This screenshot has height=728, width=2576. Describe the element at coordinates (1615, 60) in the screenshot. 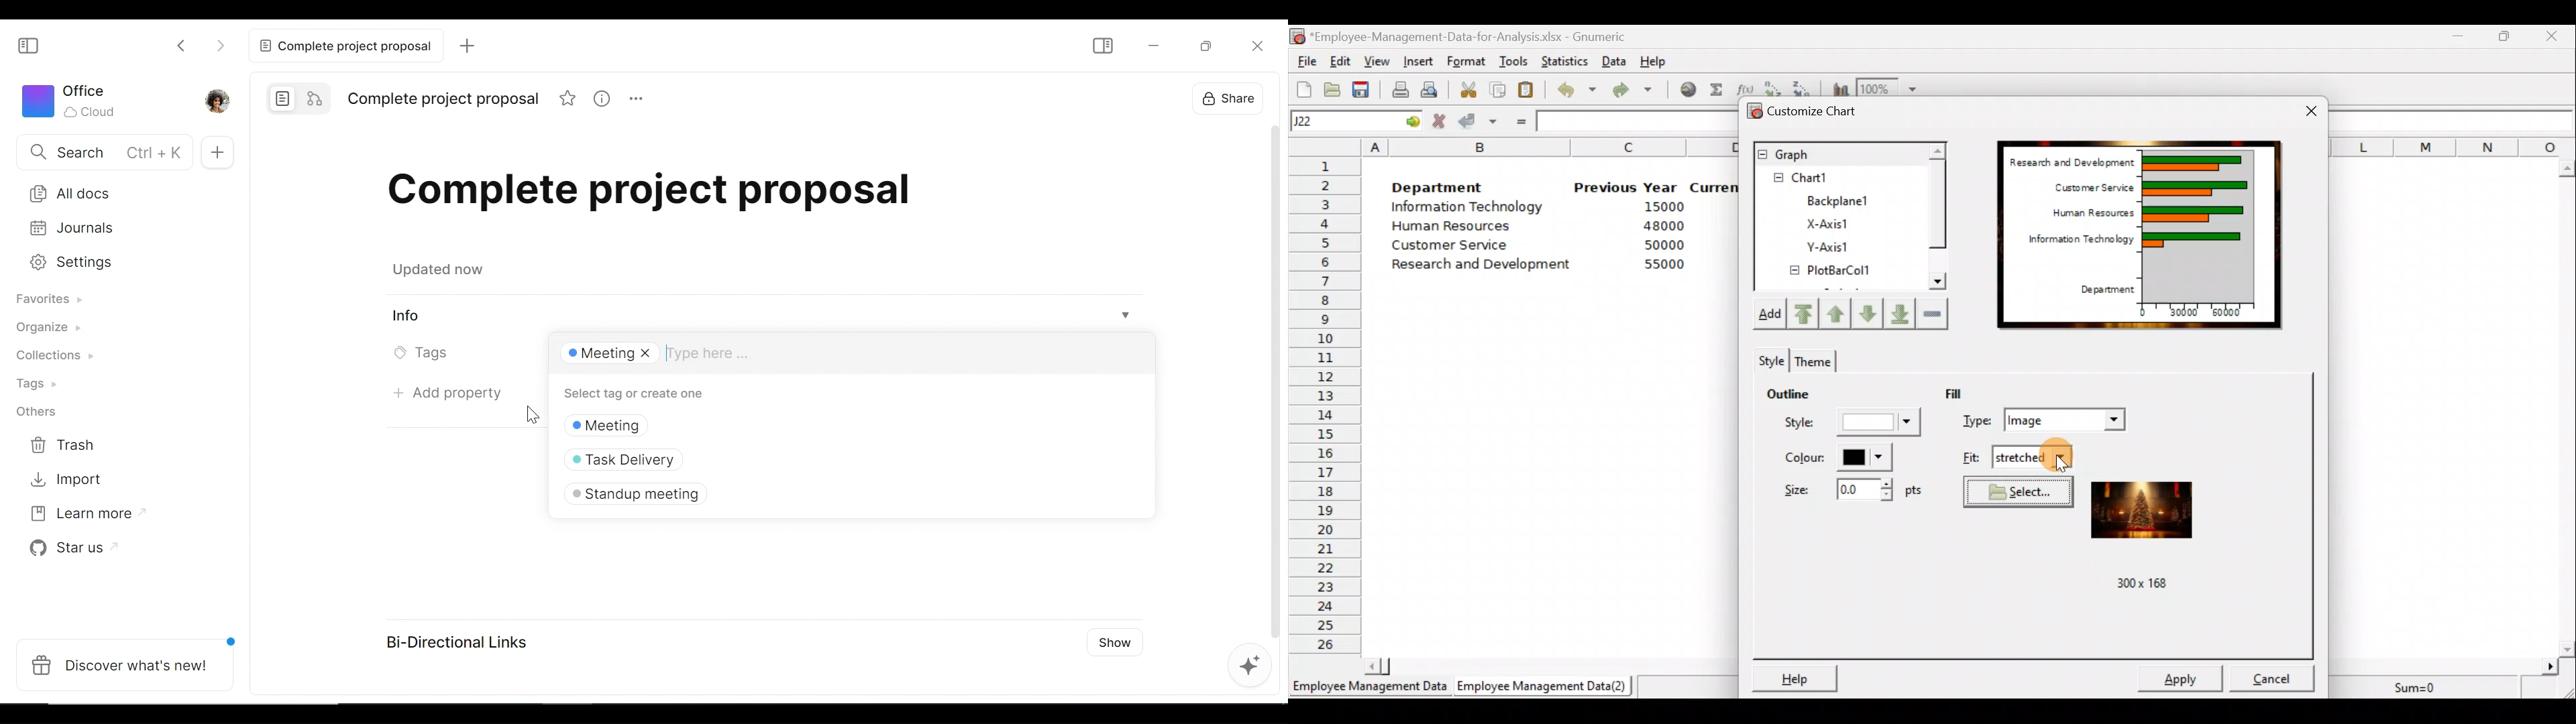

I see `Data` at that location.